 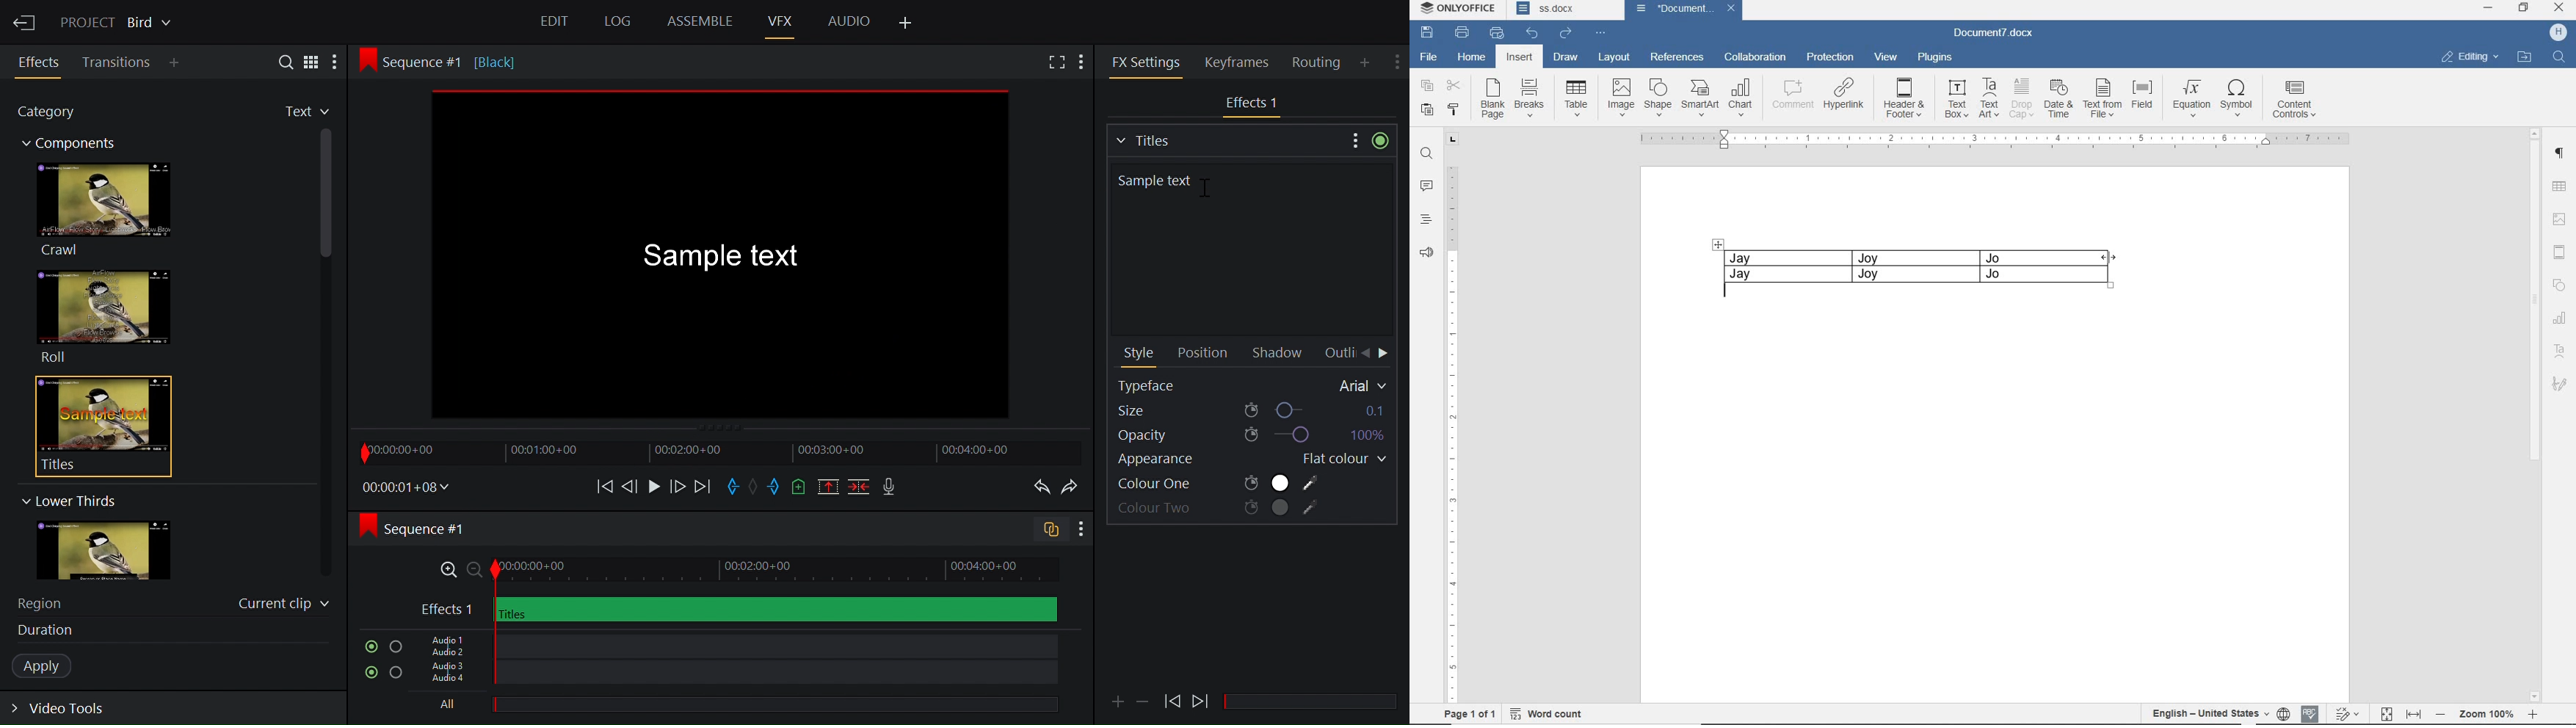 I want to click on SHAPE, so click(x=1655, y=97).